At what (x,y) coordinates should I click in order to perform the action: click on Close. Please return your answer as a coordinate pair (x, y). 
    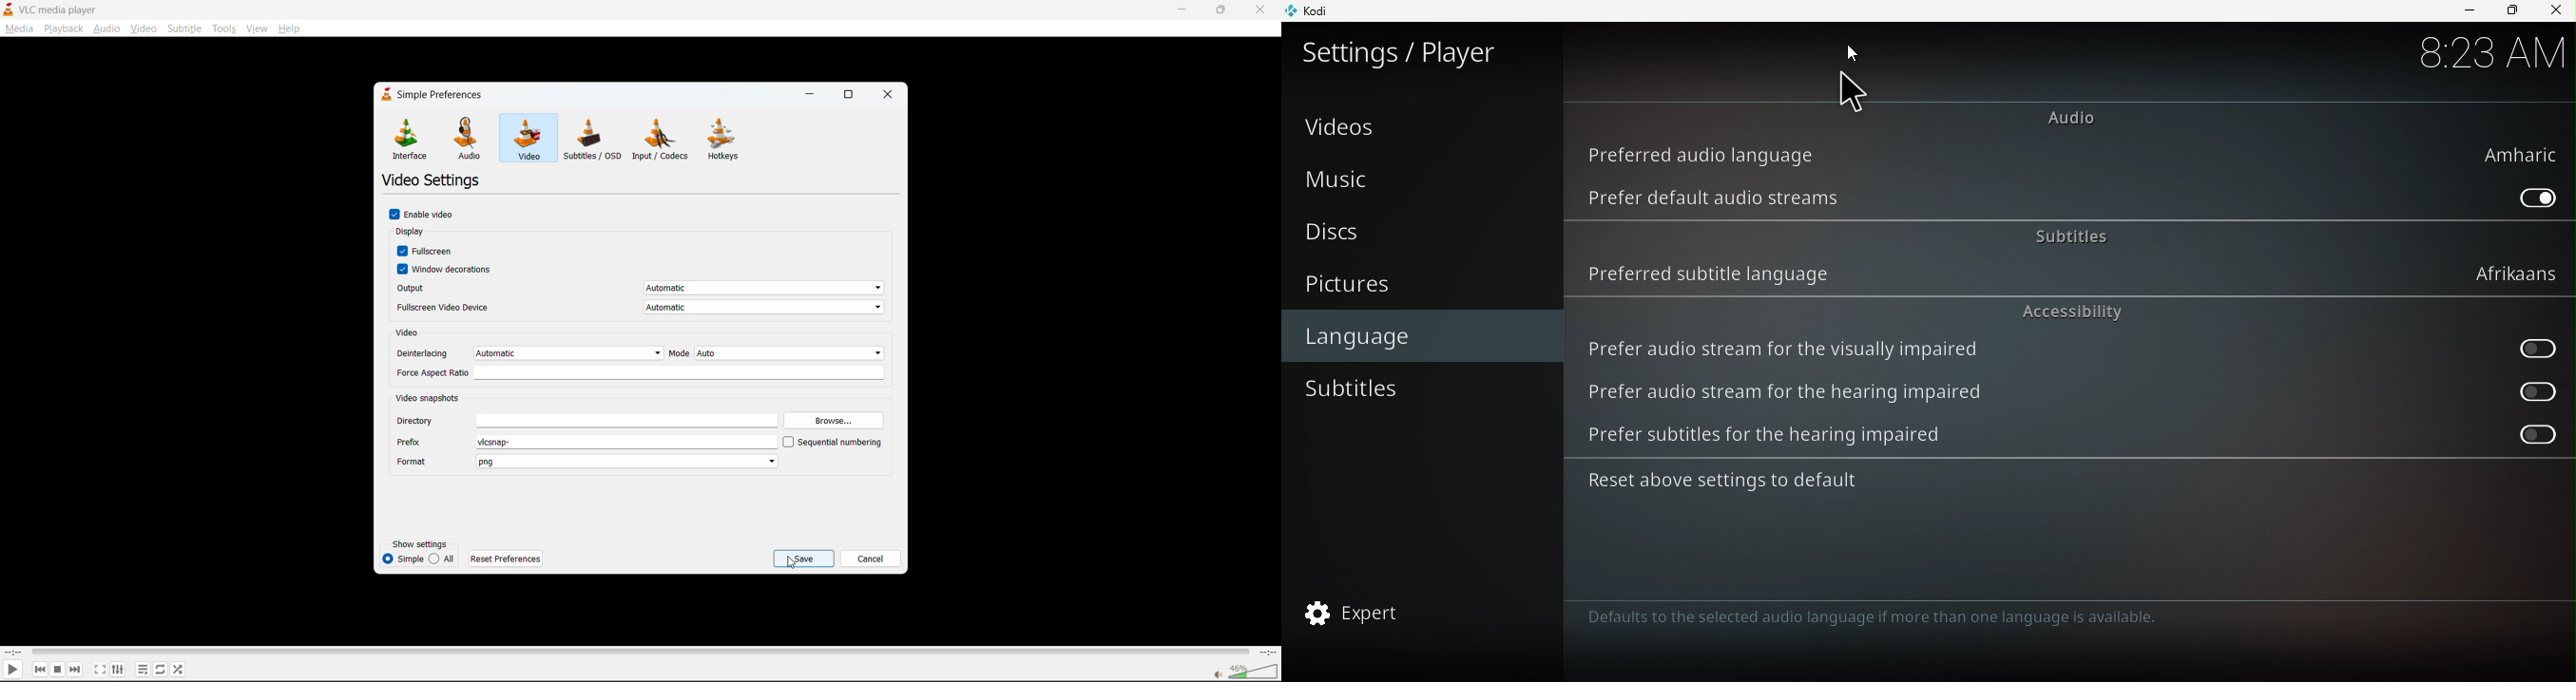
    Looking at the image, I should click on (2555, 10).